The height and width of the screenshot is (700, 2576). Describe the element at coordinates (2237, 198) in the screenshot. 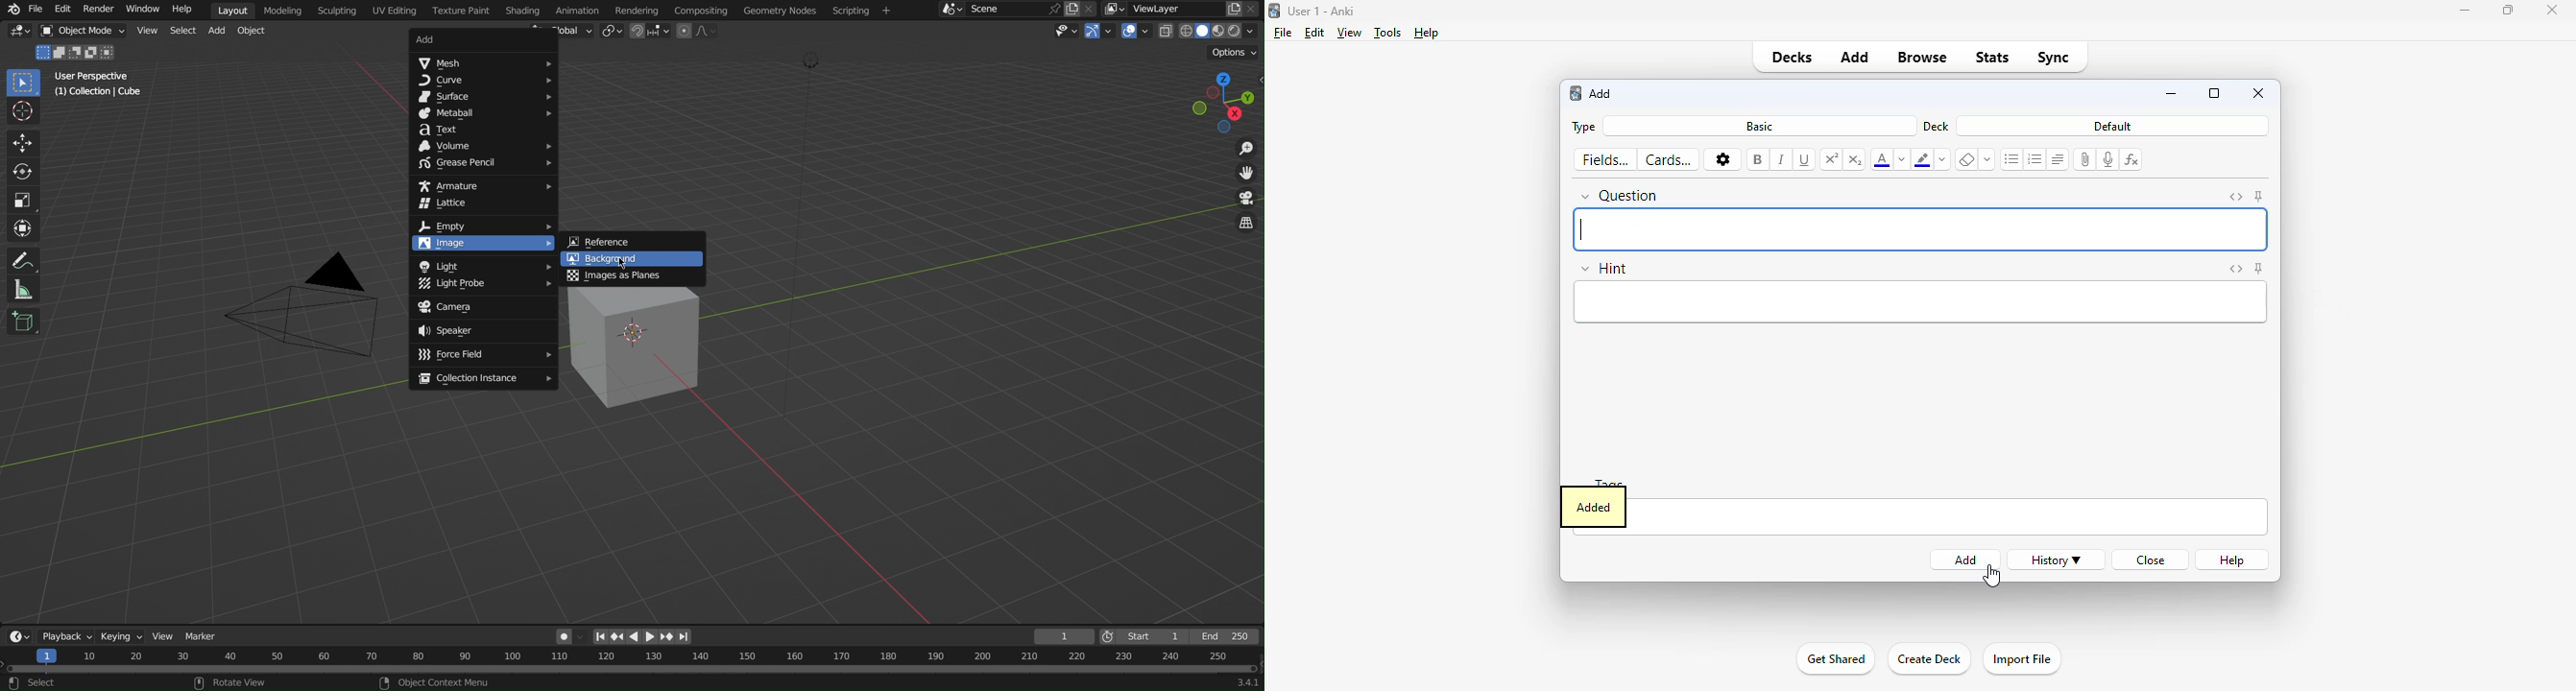

I see `toggle HTML editor` at that location.